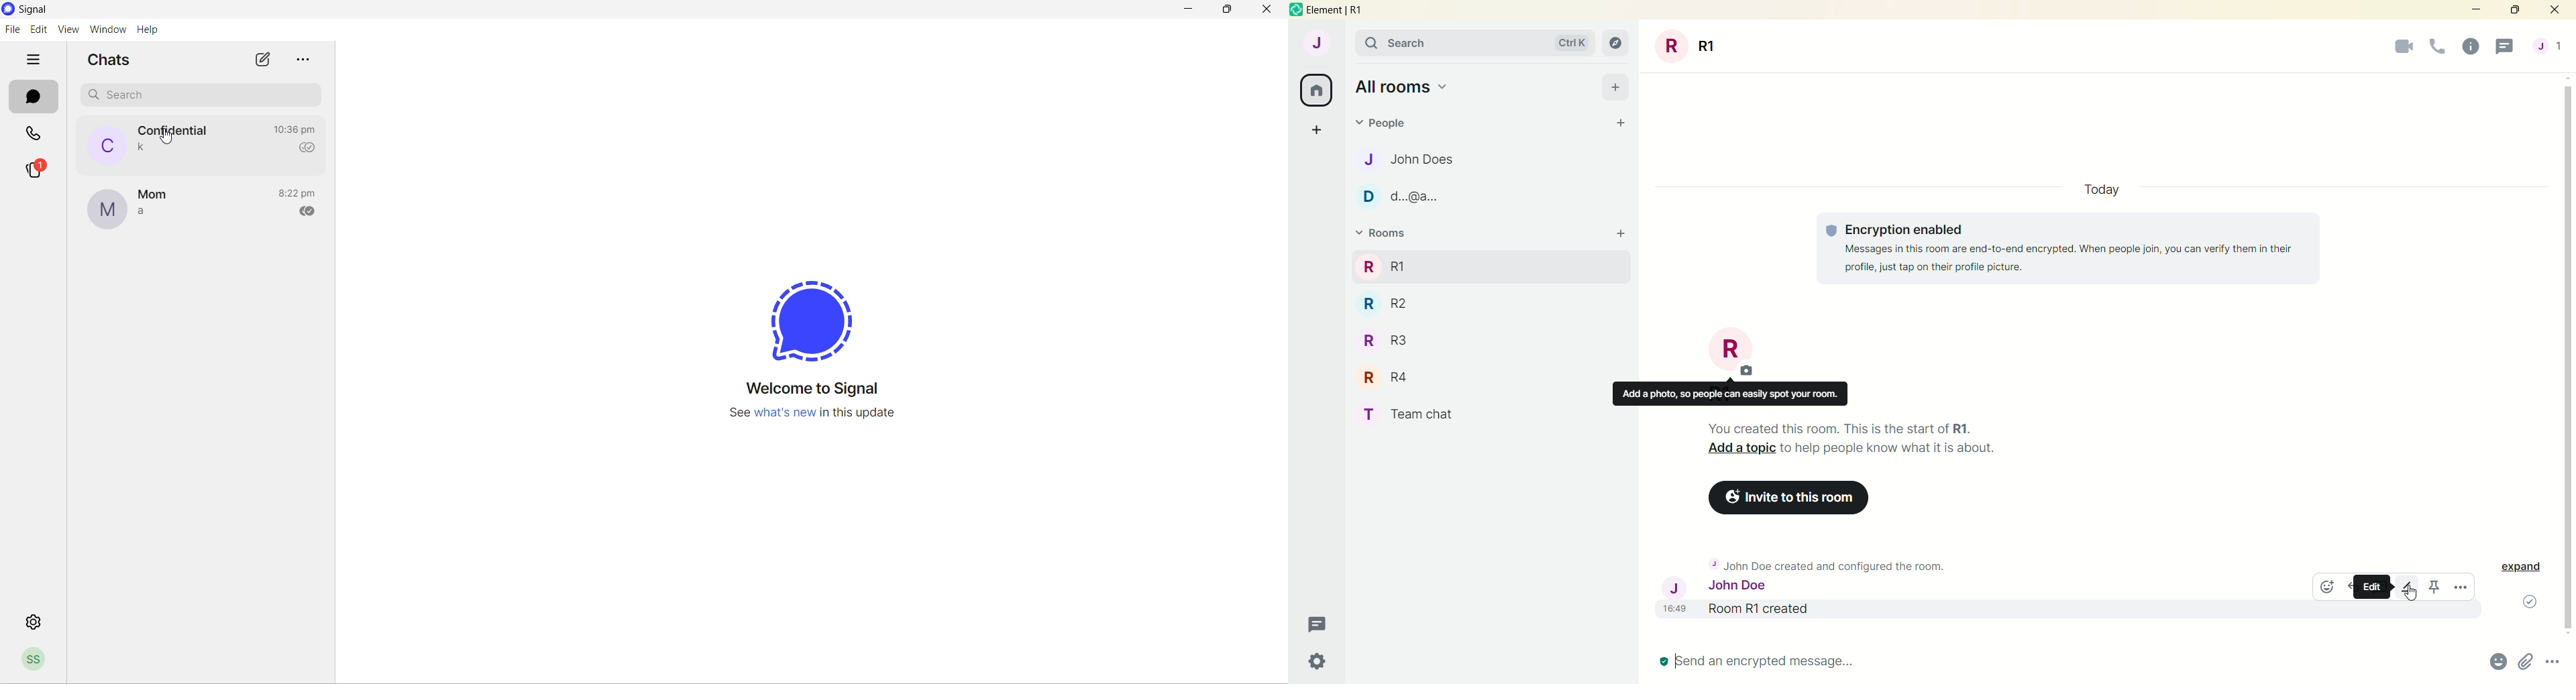  Describe the element at coordinates (1382, 376) in the screenshot. I see `R R4` at that location.